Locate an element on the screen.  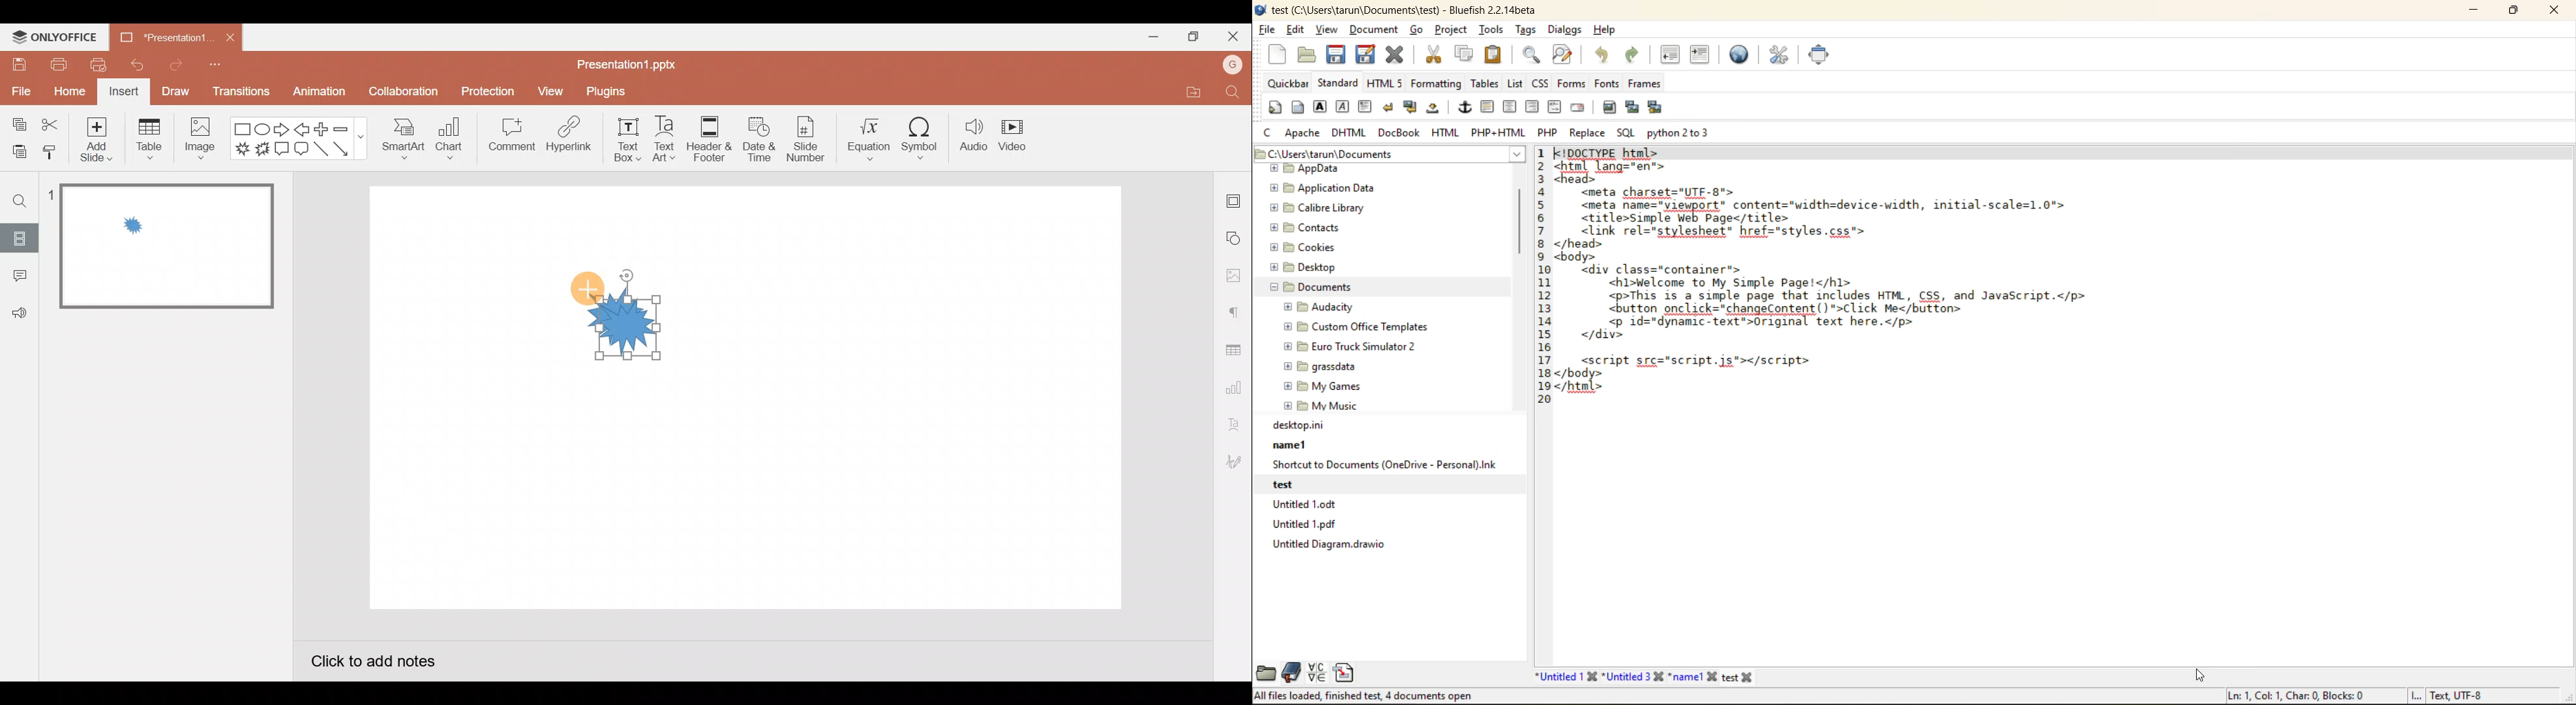
unindent  is located at coordinates (1673, 55).